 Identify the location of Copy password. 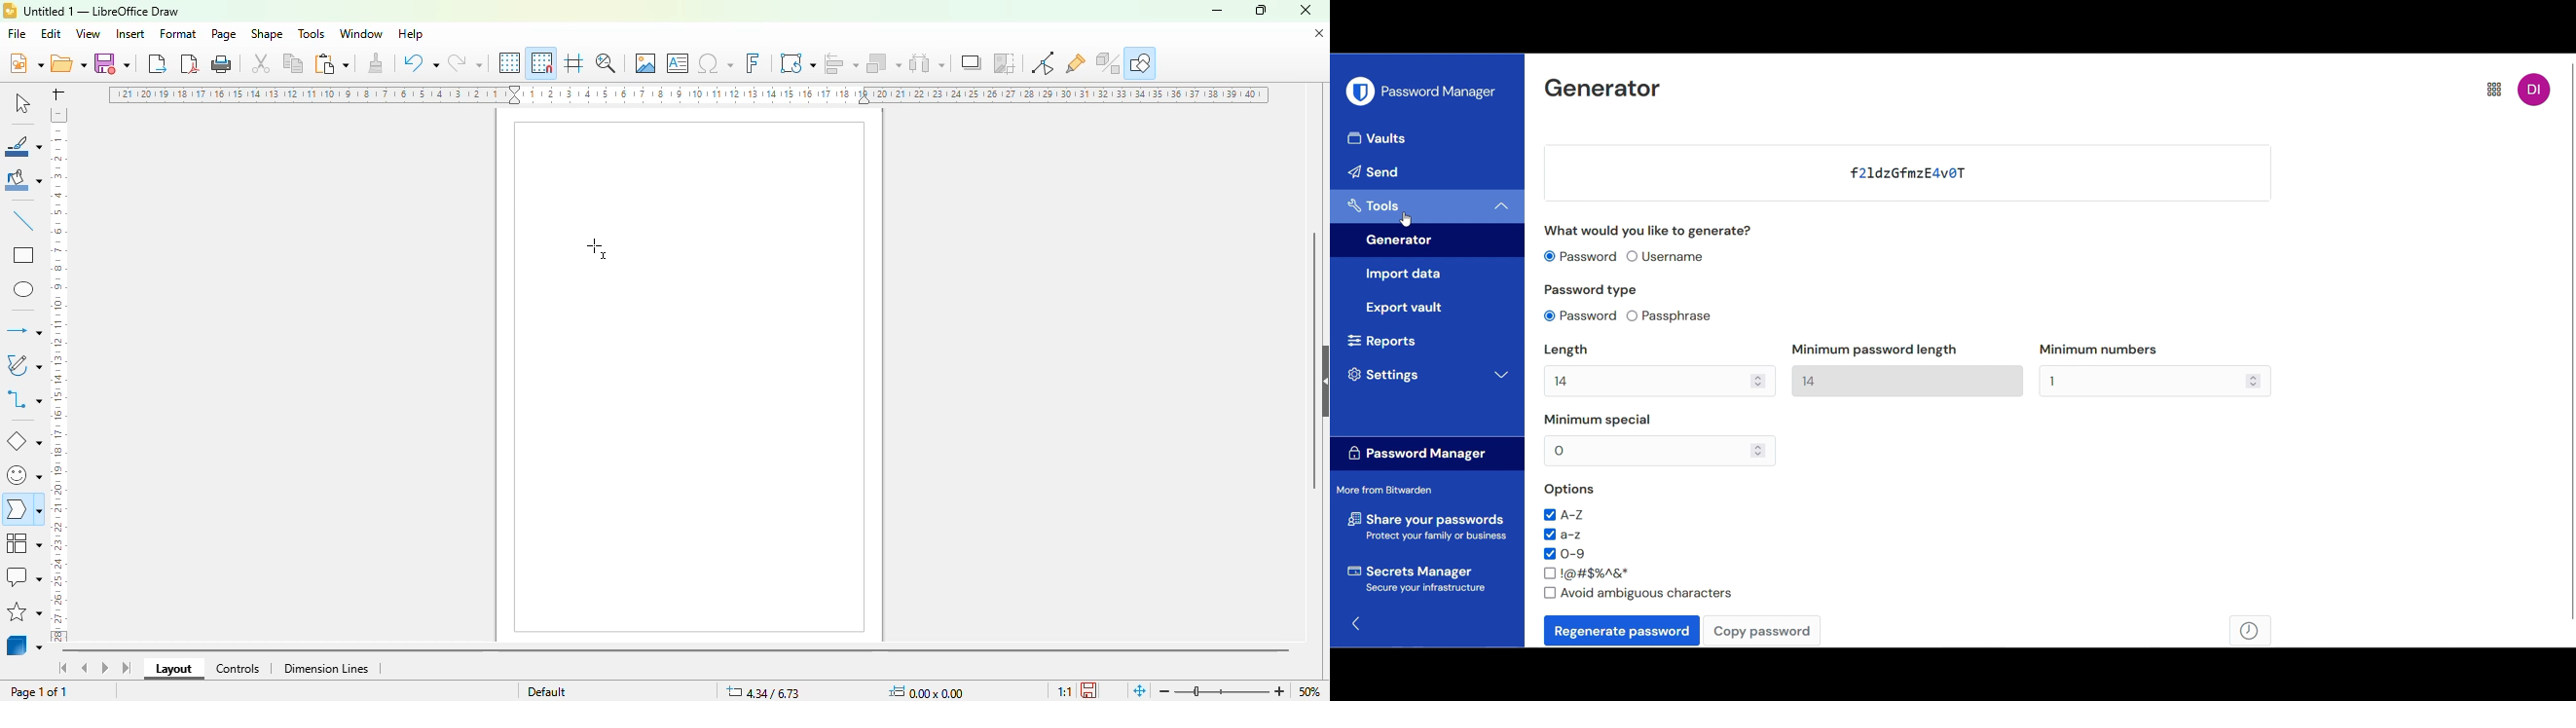
(1762, 631).